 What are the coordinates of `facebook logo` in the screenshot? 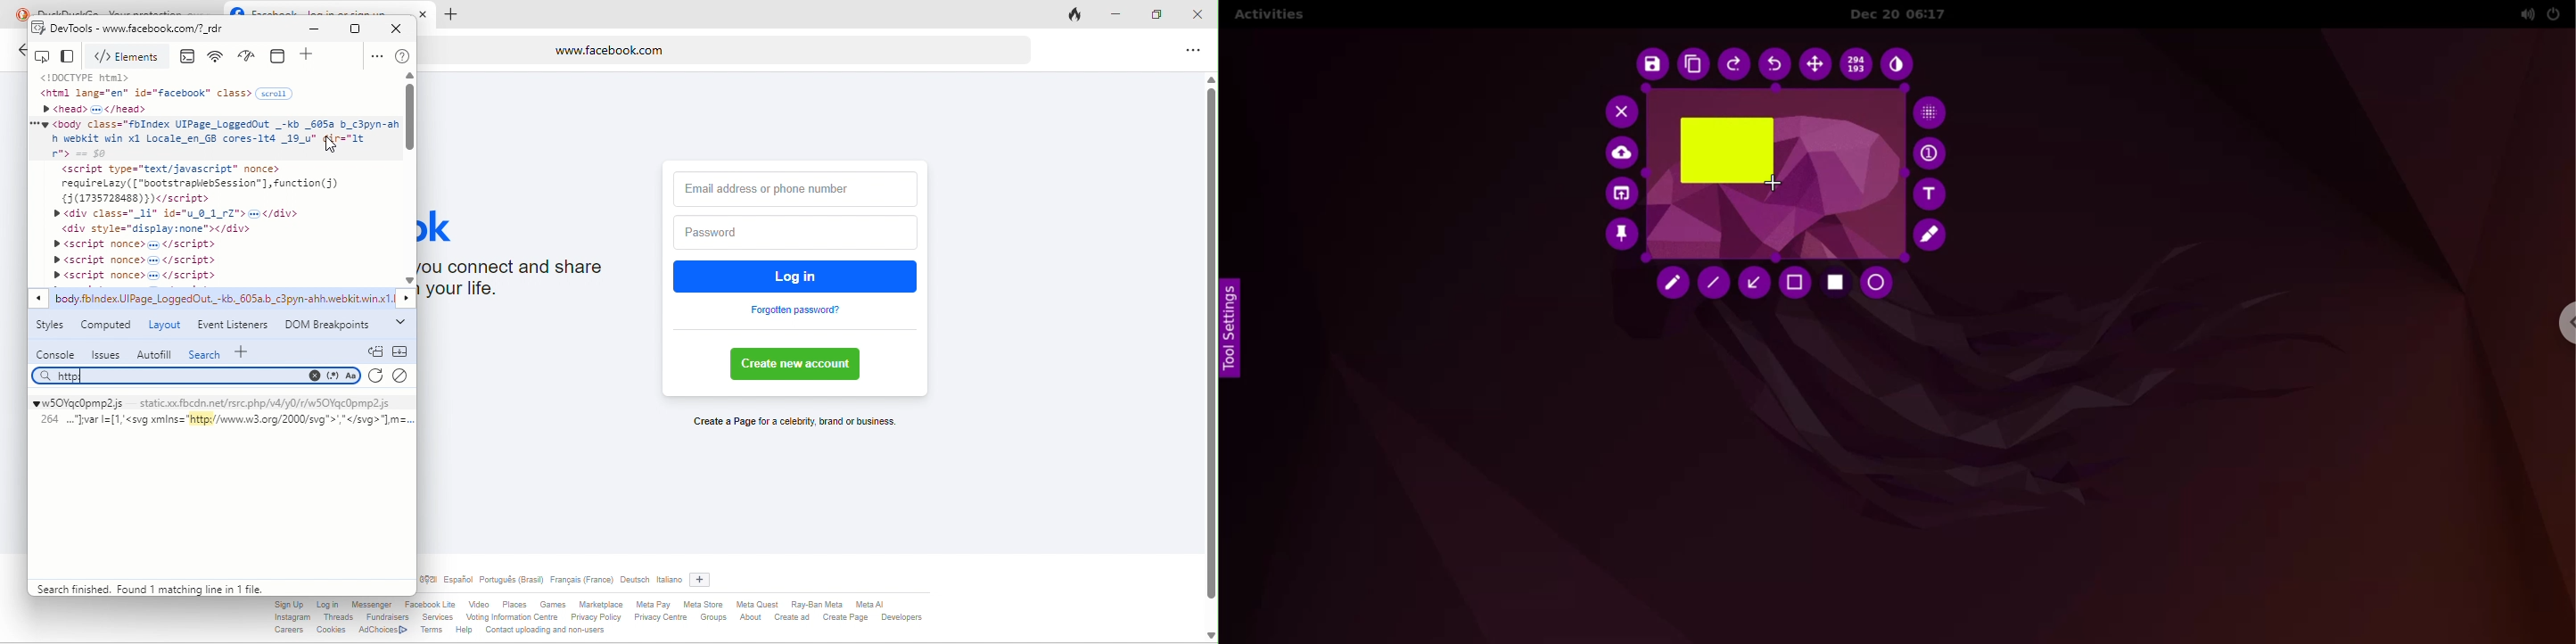 It's located at (236, 8).